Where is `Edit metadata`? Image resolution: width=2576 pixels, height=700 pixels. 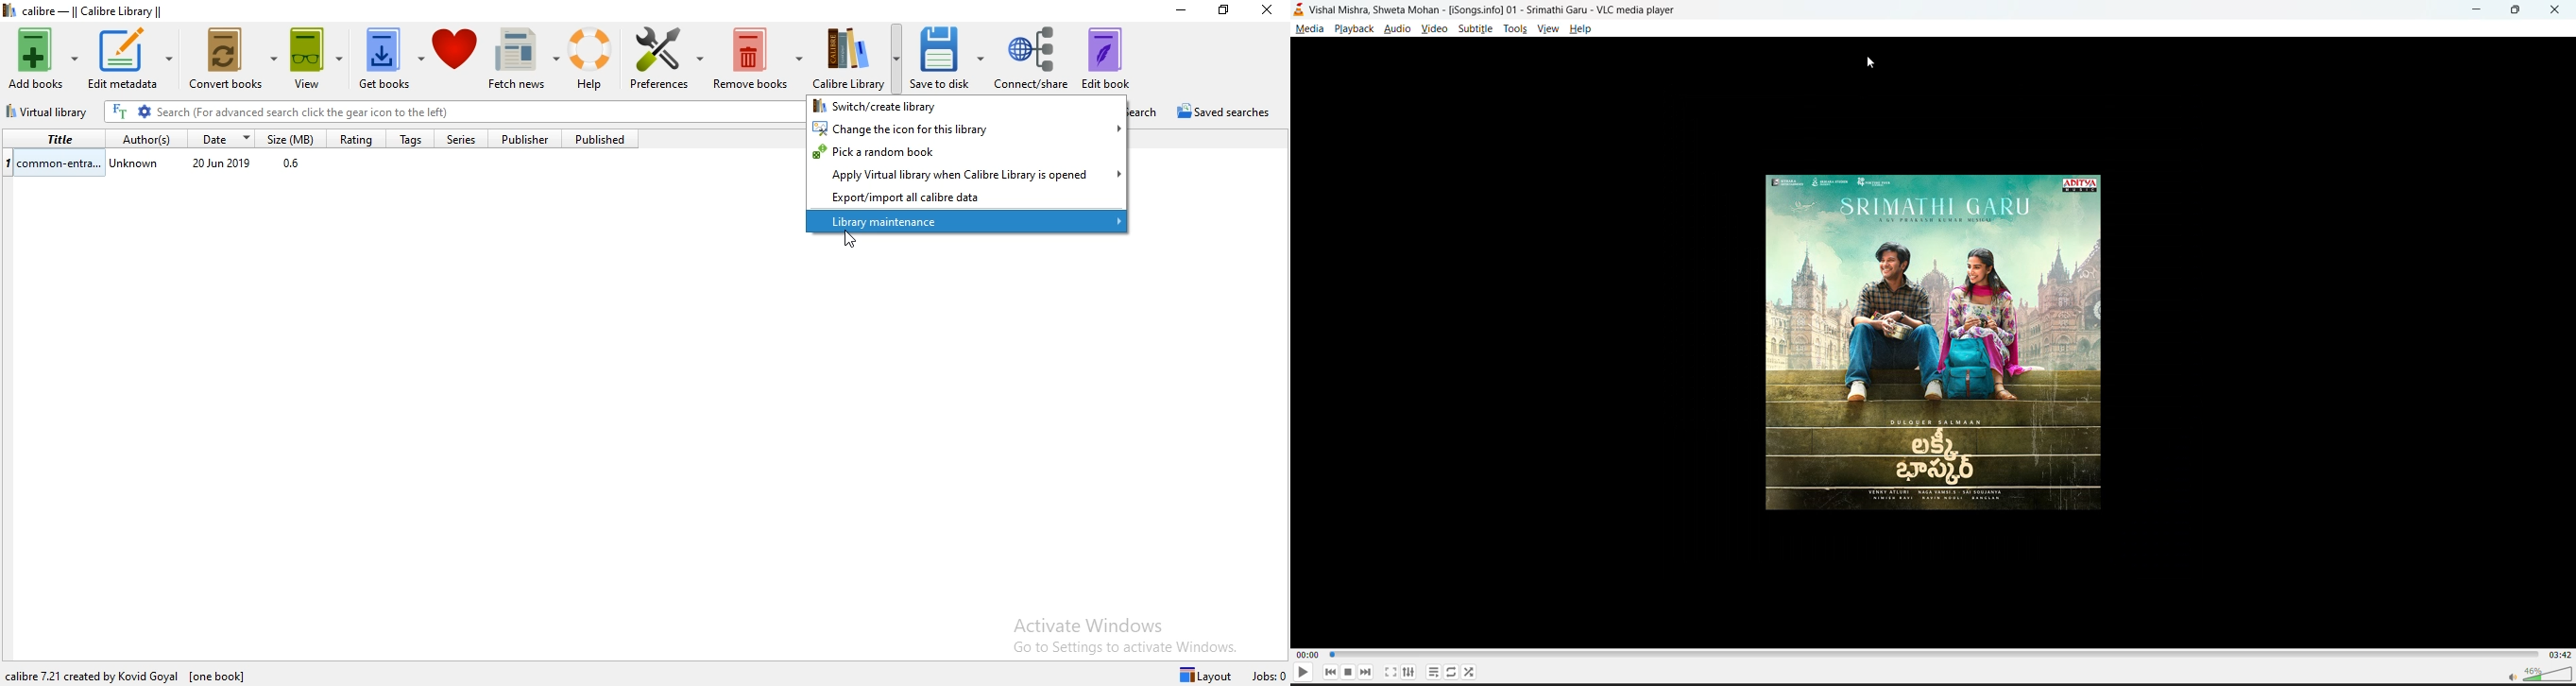 Edit metadata is located at coordinates (130, 60).